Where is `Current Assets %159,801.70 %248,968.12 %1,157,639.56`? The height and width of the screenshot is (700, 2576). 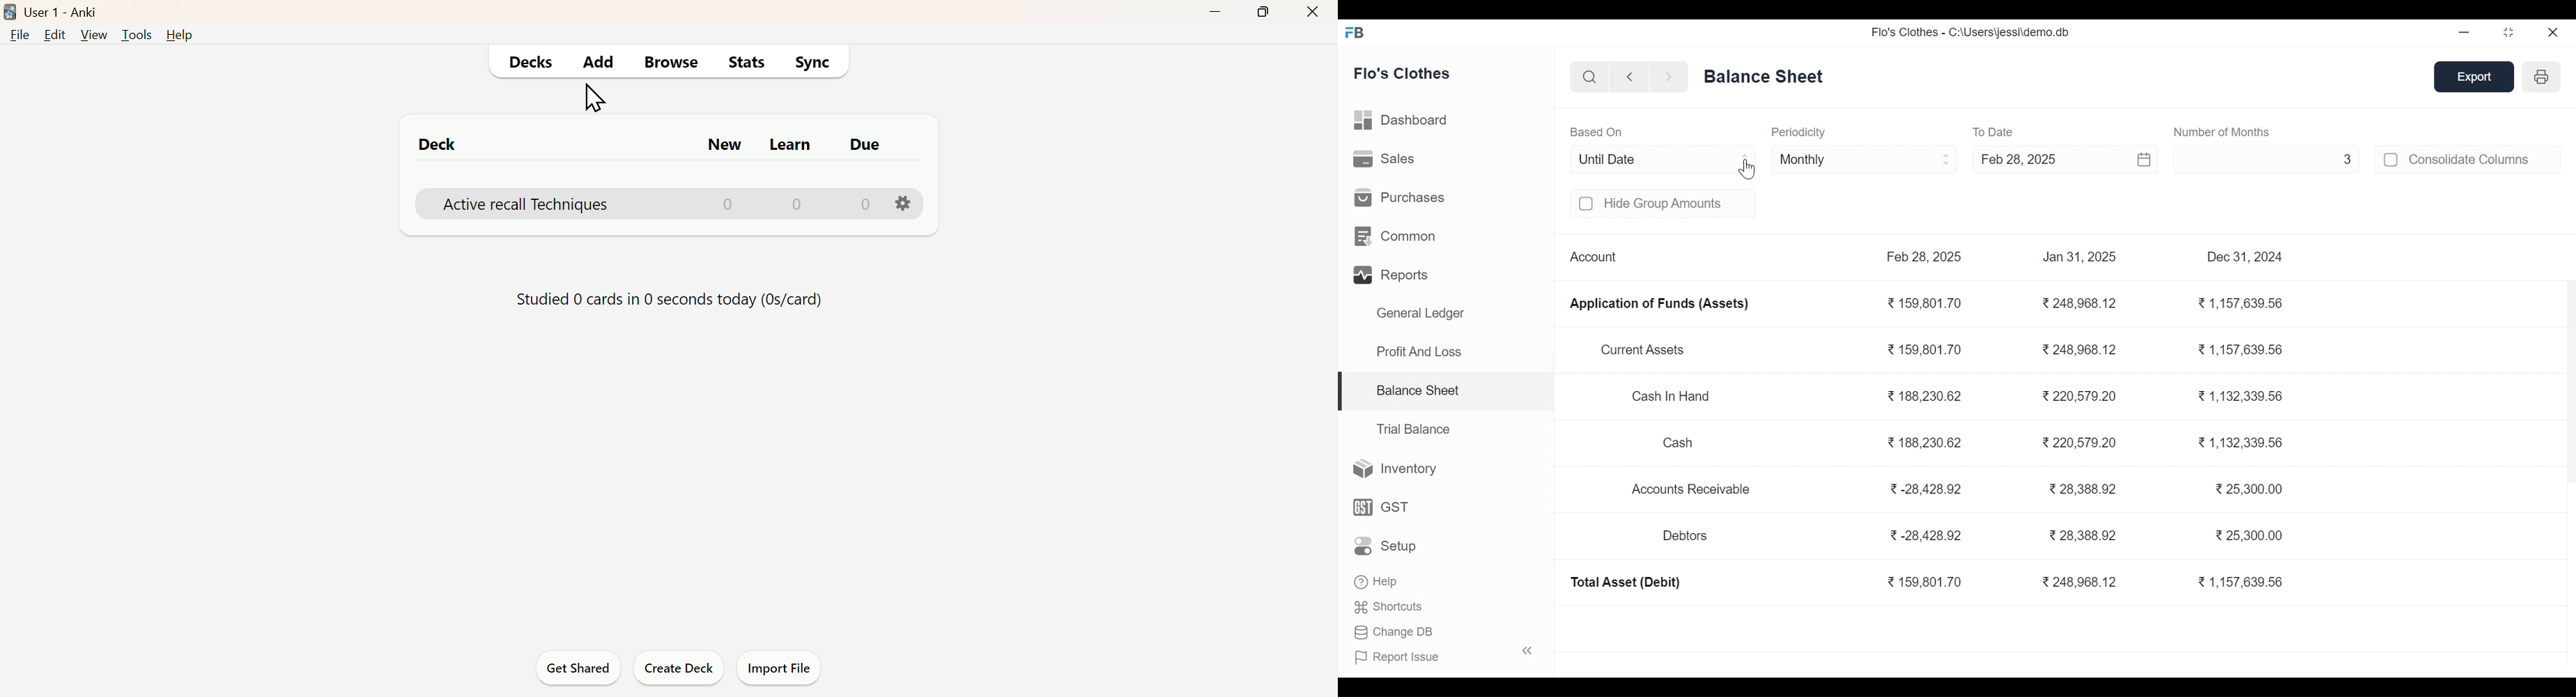 Current Assets %159,801.70 %248,968.12 %1,157,639.56 is located at coordinates (1942, 351).